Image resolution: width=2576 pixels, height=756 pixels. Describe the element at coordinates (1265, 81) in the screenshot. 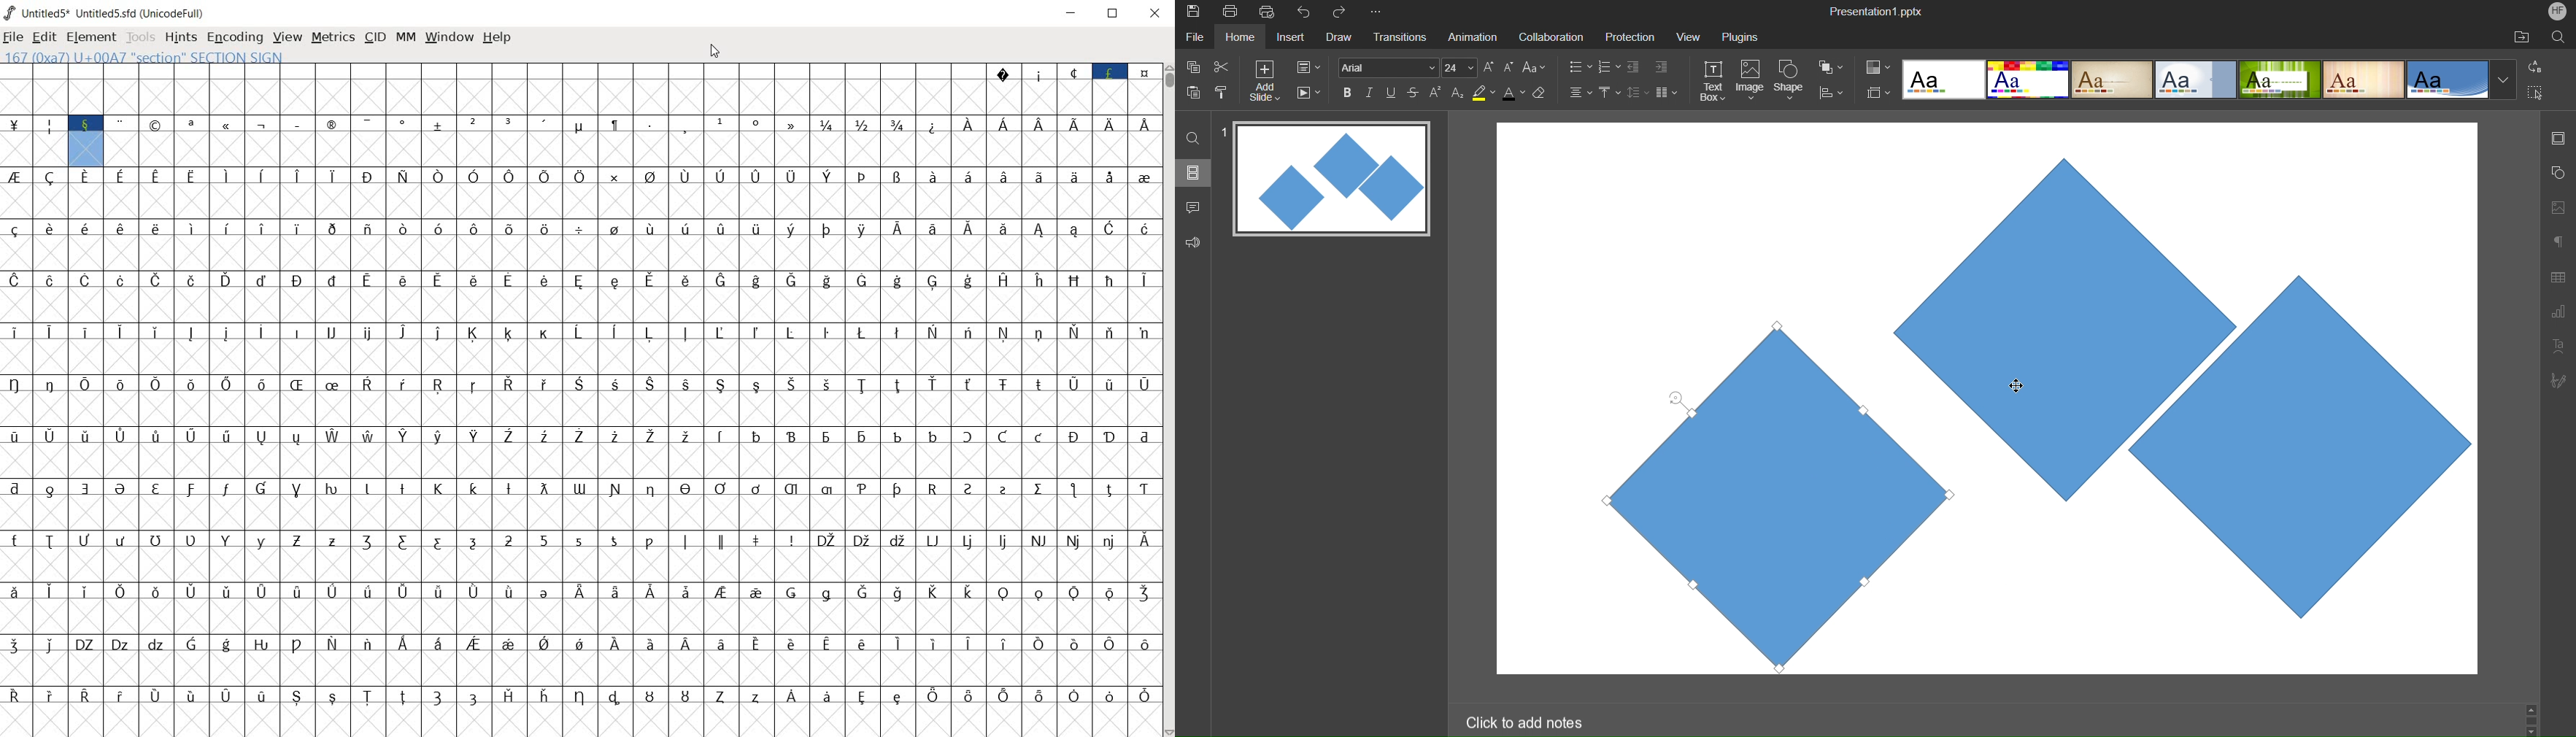

I see `Add Slide` at that location.